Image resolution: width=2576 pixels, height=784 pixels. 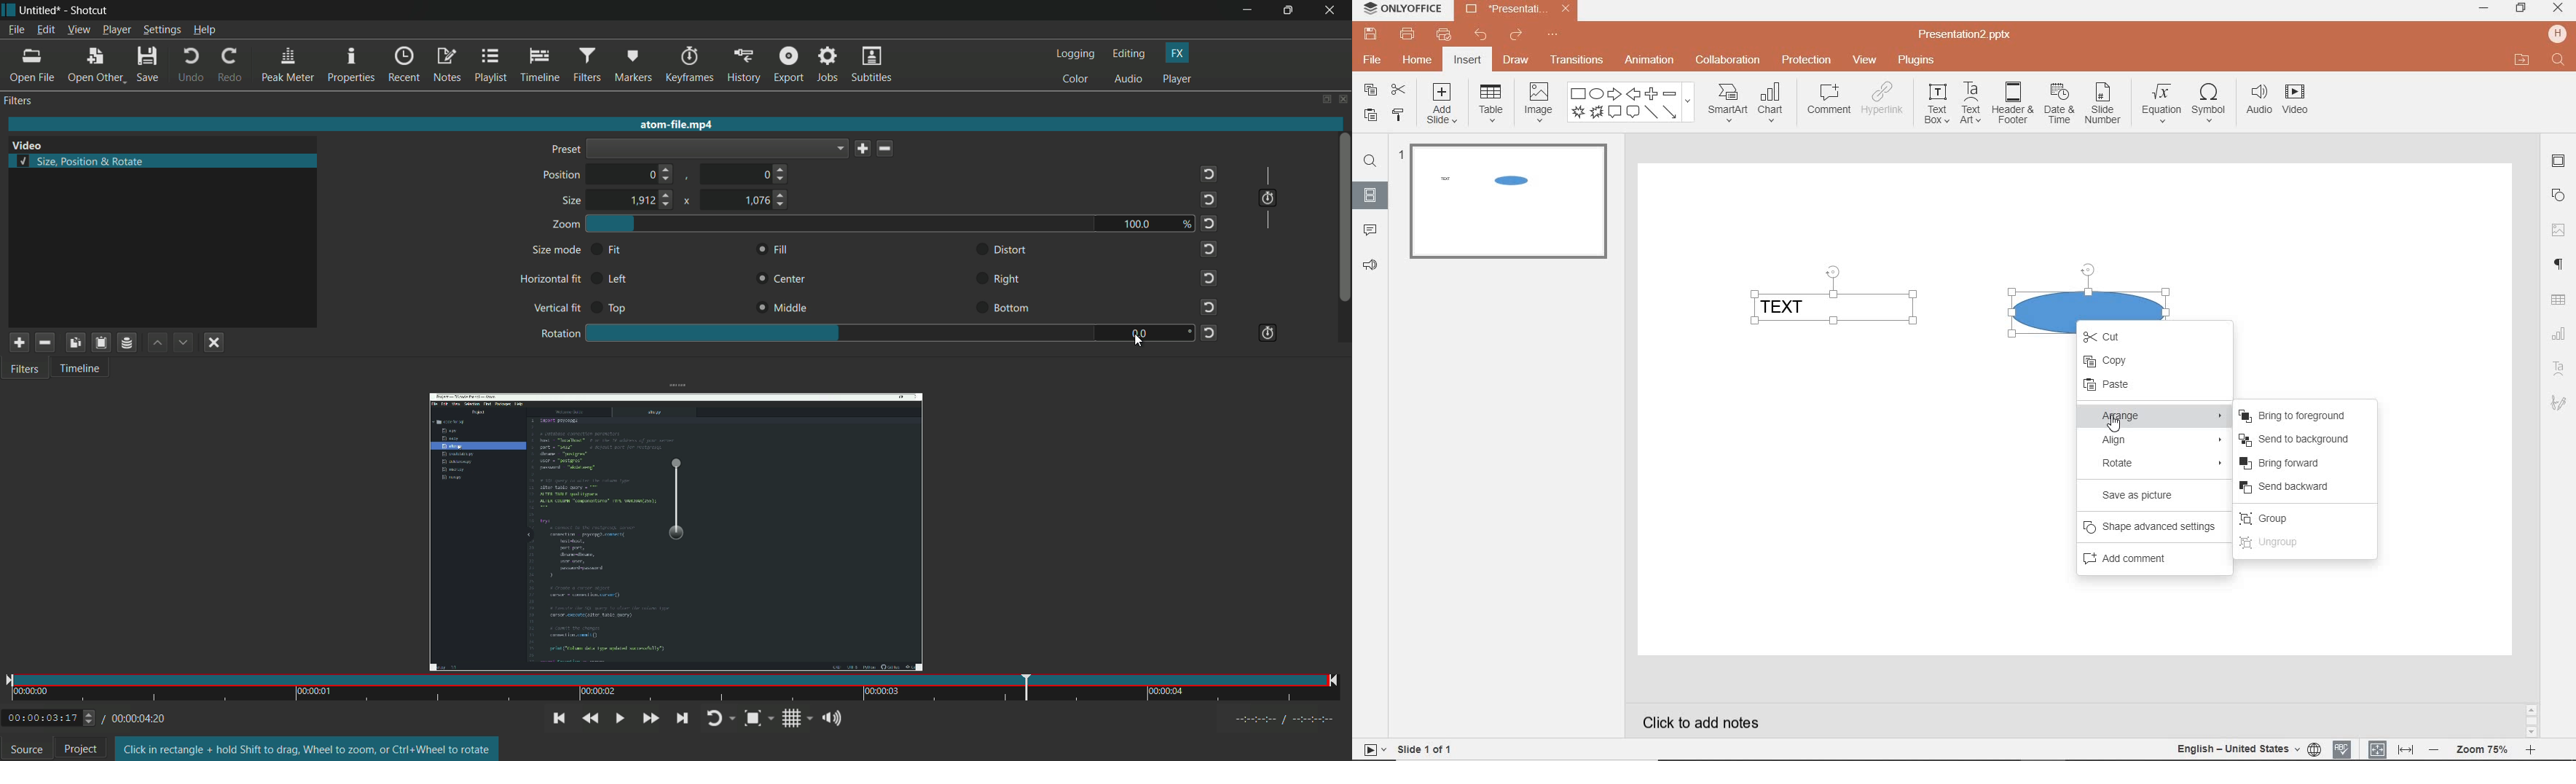 I want to click on move filter up, so click(x=158, y=343).